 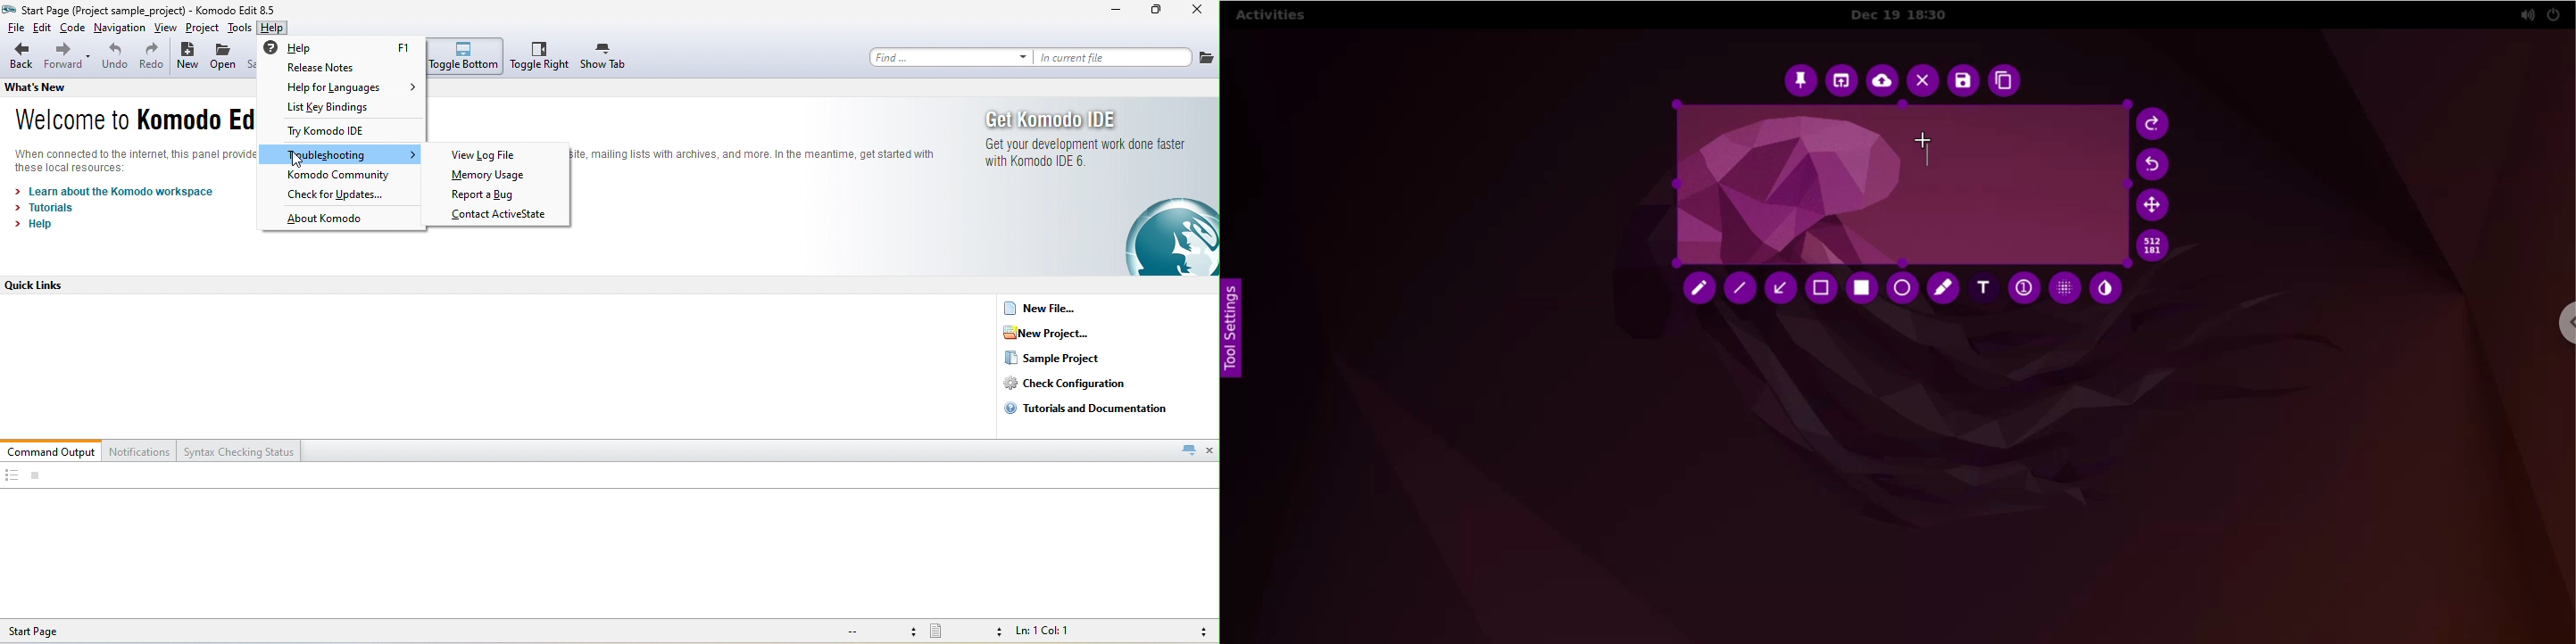 What do you see at coordinates (47, 208) in the screenshot?
I see `tutorials` at bounding box center [47, 208].